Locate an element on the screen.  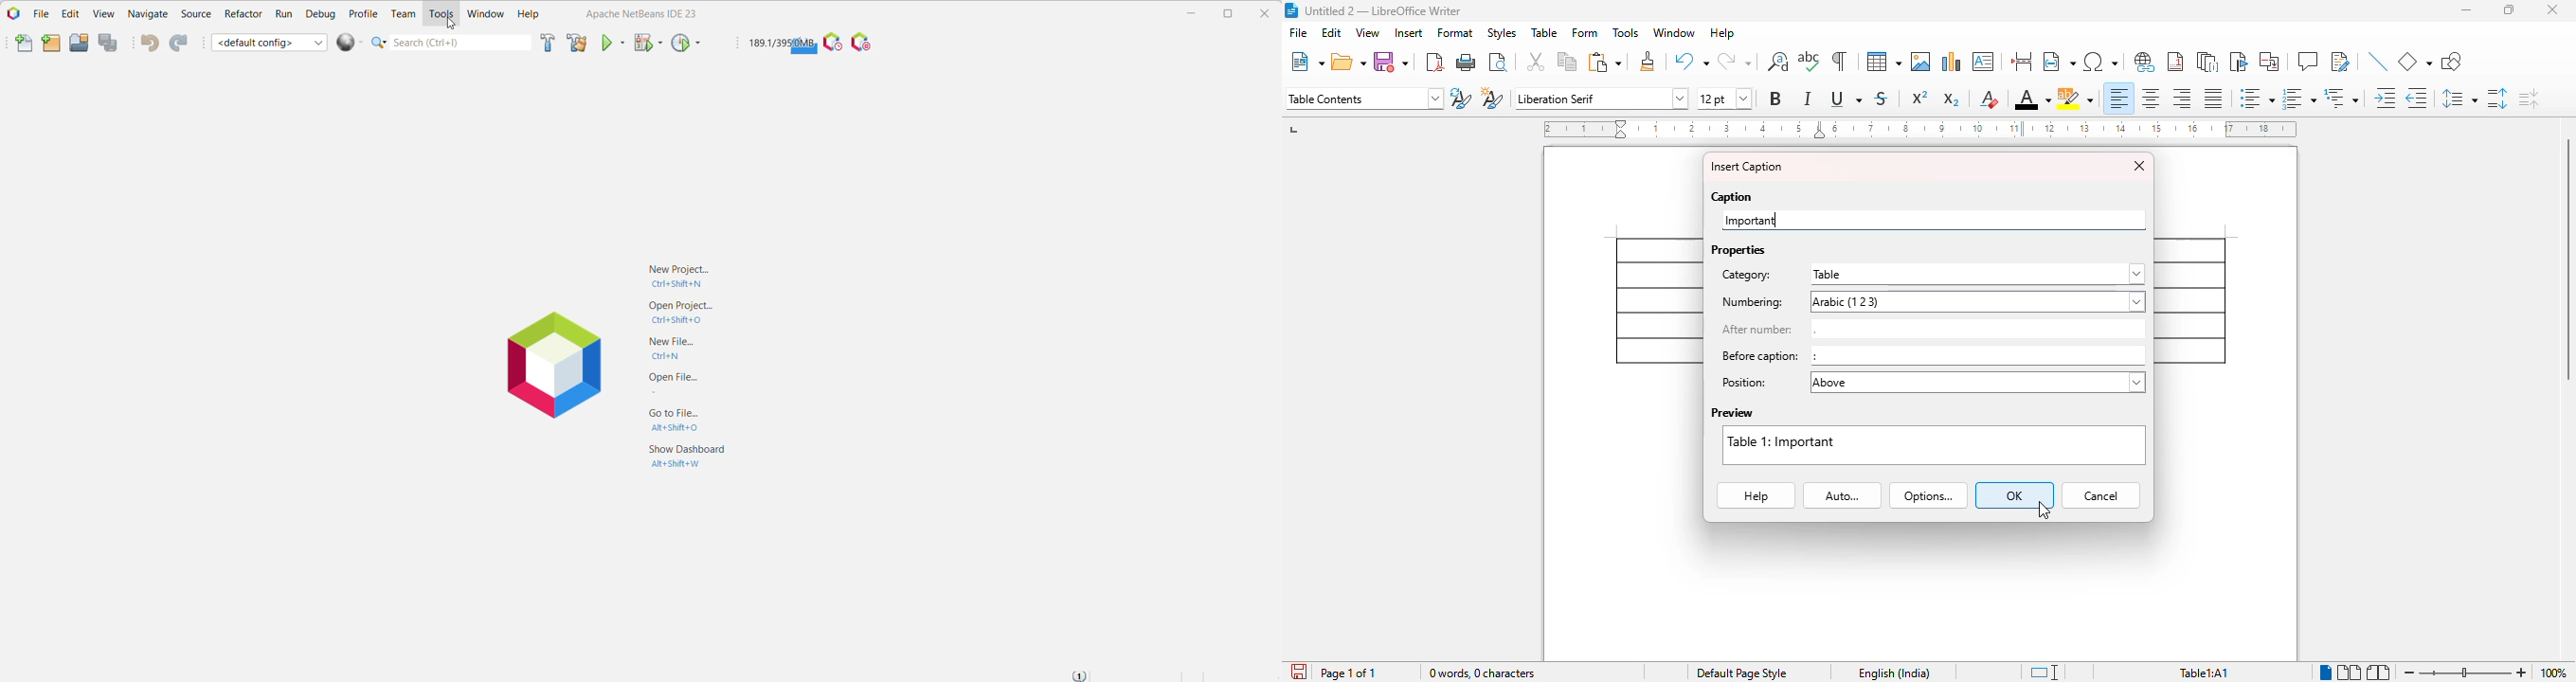
help is located at coordinates (1722, 32).